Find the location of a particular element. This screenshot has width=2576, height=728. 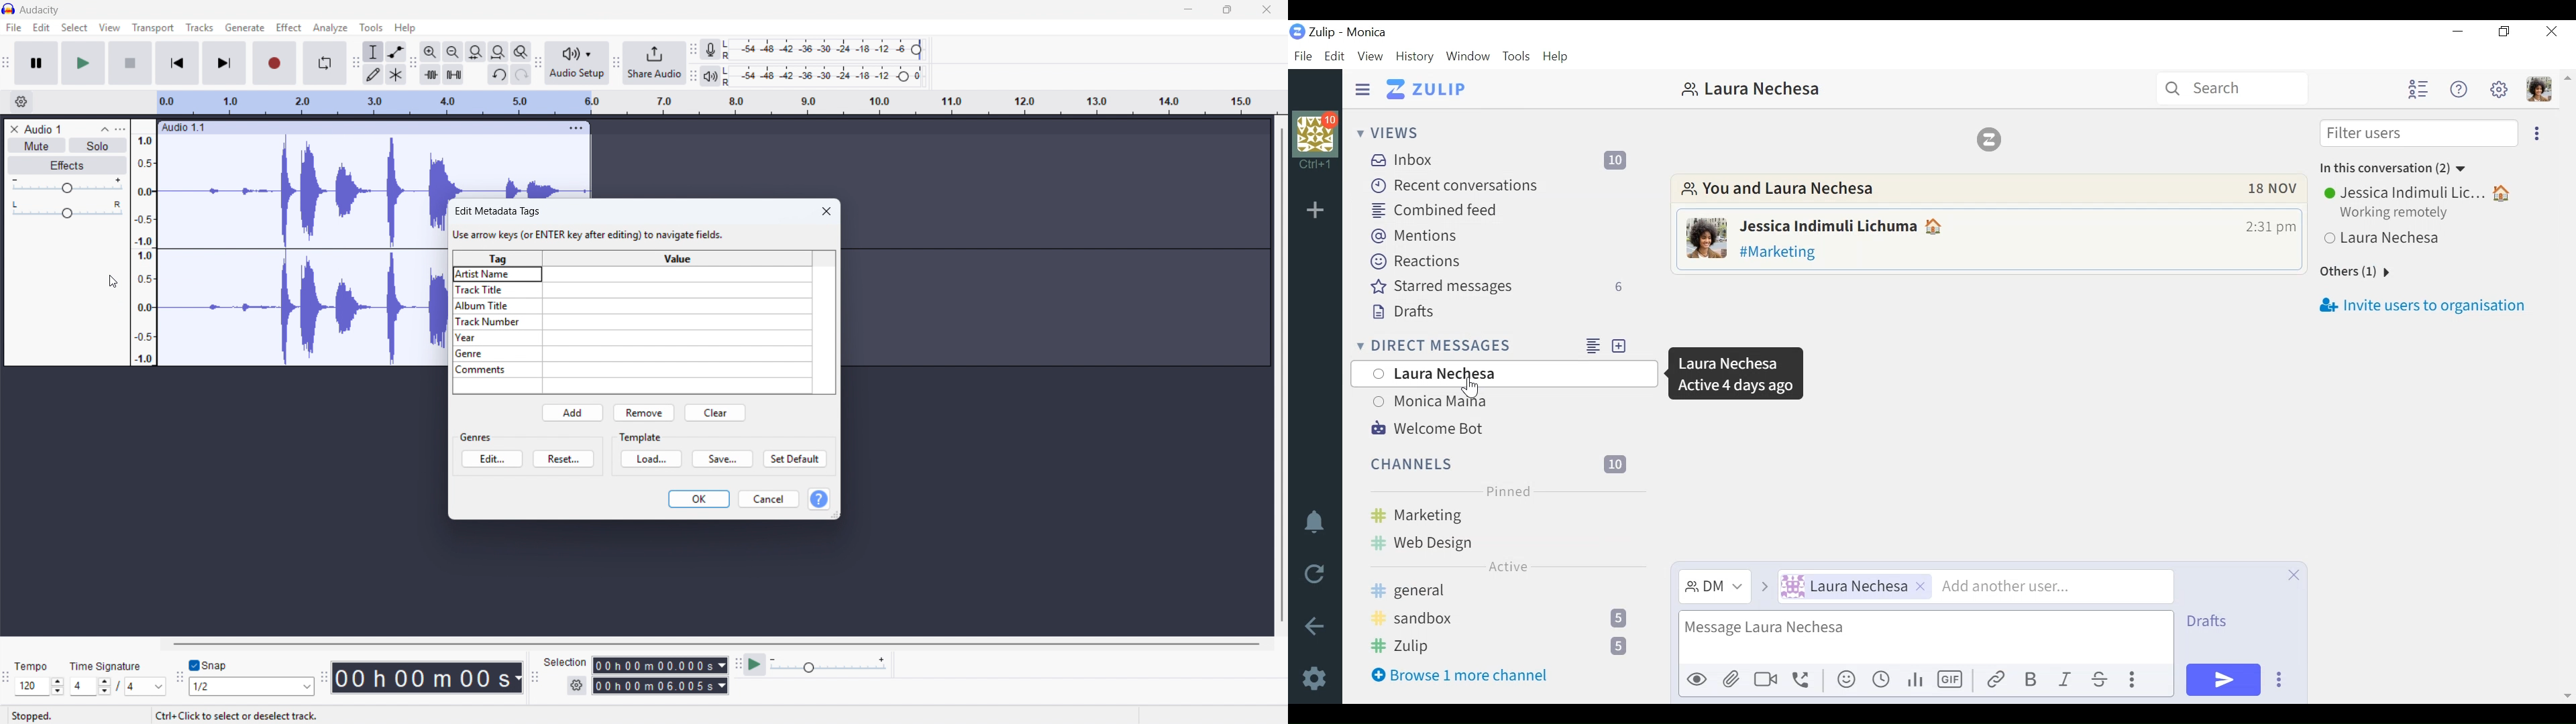

User profile photo is located at coordinates (1705, 237).